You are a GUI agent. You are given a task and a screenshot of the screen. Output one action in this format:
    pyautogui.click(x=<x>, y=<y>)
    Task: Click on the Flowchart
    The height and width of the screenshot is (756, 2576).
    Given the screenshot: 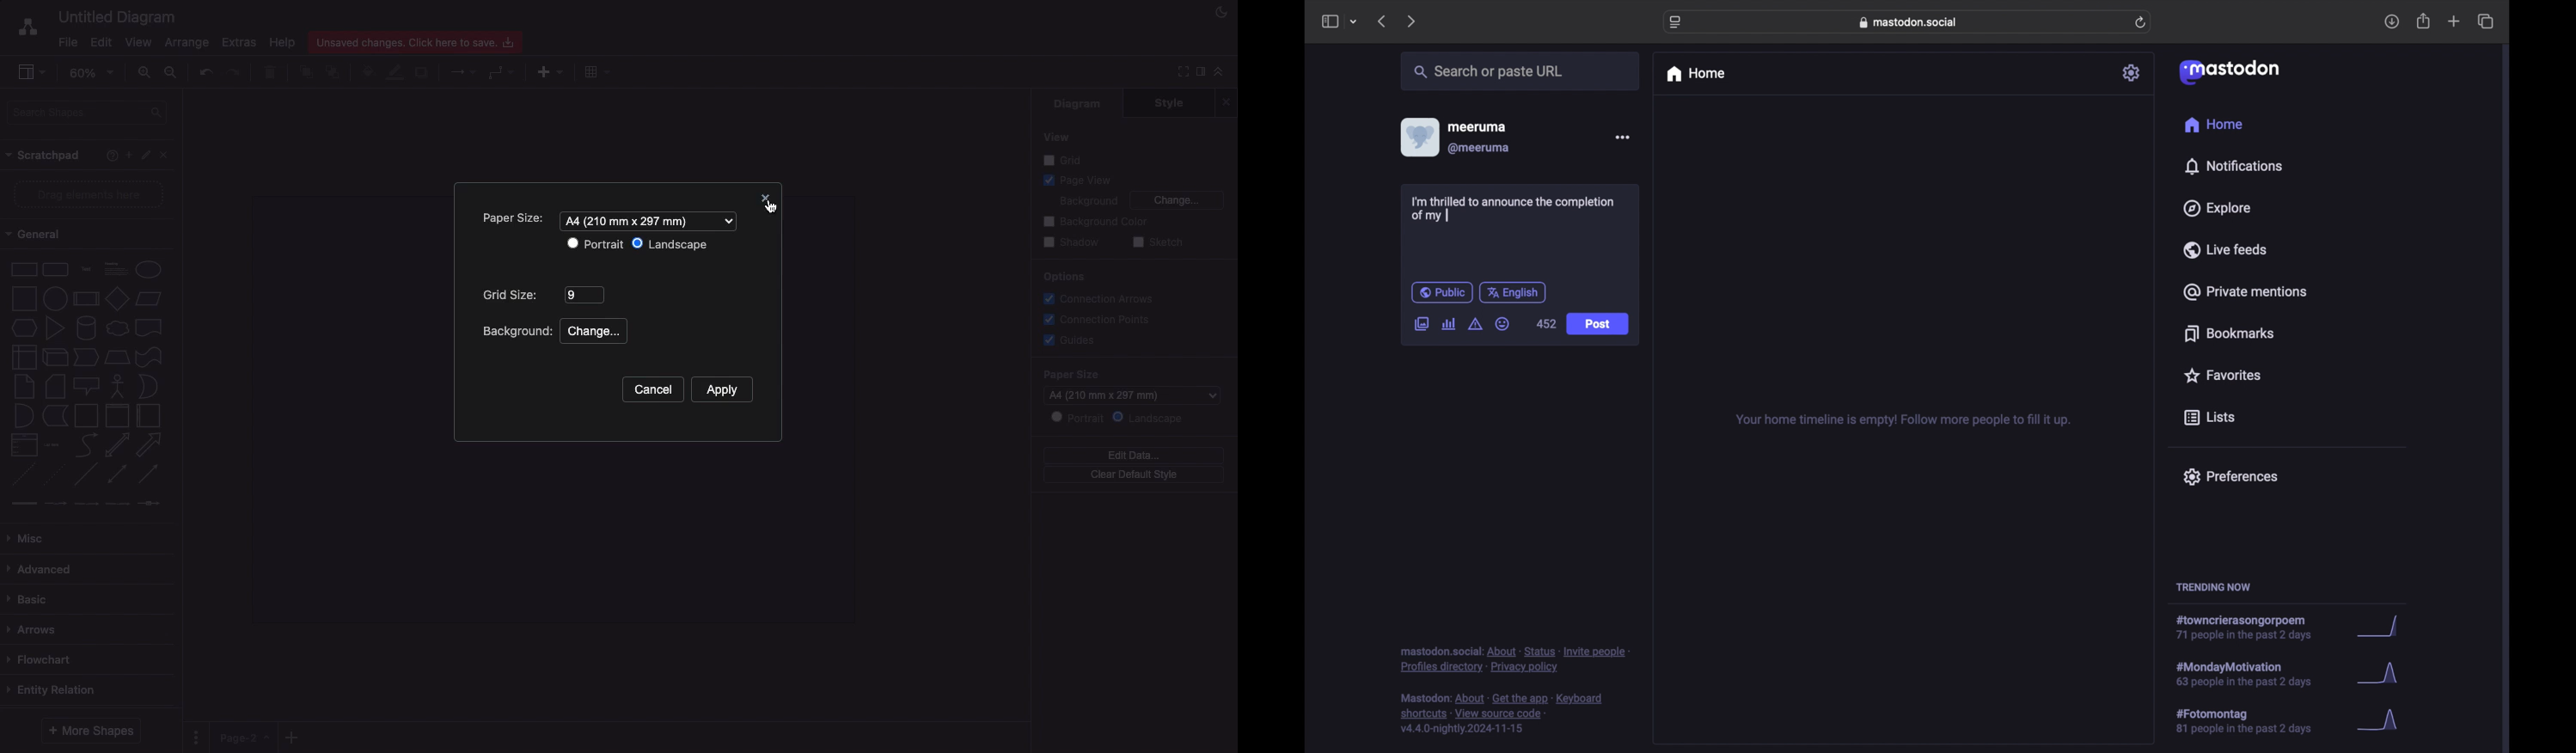 What is the action you would take?
    pyautogui.click(x=40, y=659)
    